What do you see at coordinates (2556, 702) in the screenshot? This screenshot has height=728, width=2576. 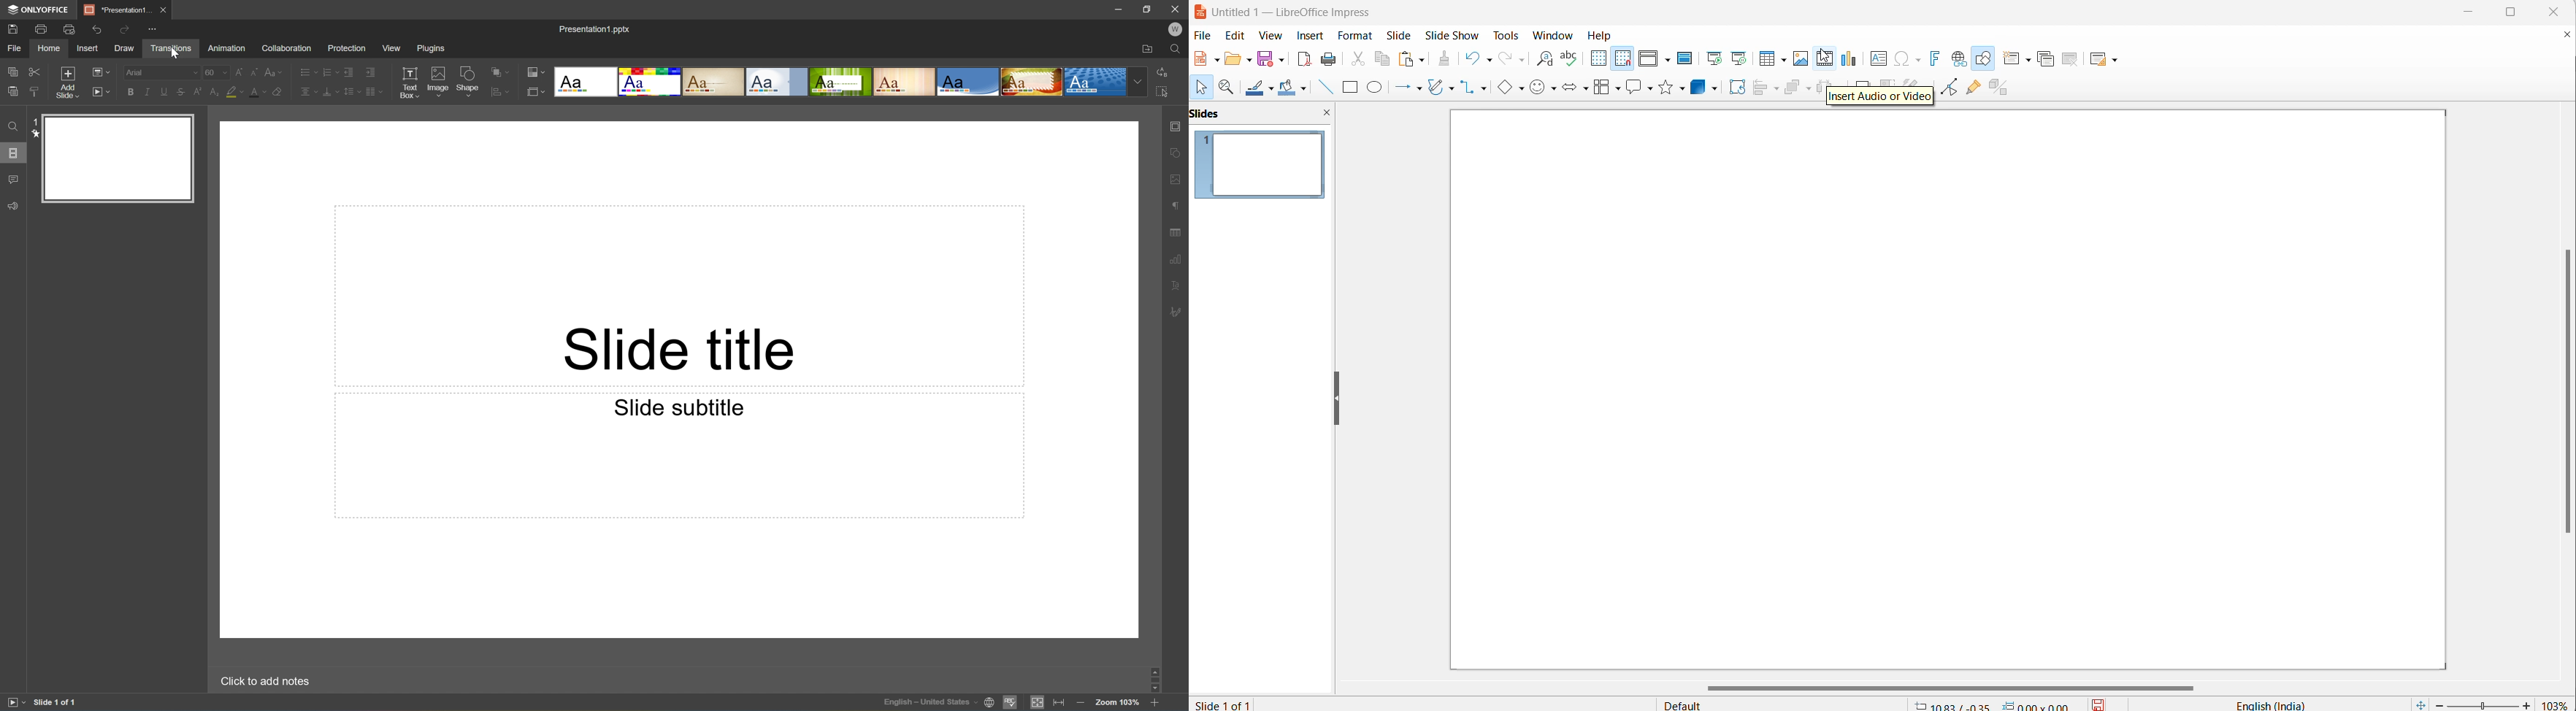 I see `zoom percentage` at bounding box center [2556, 702].